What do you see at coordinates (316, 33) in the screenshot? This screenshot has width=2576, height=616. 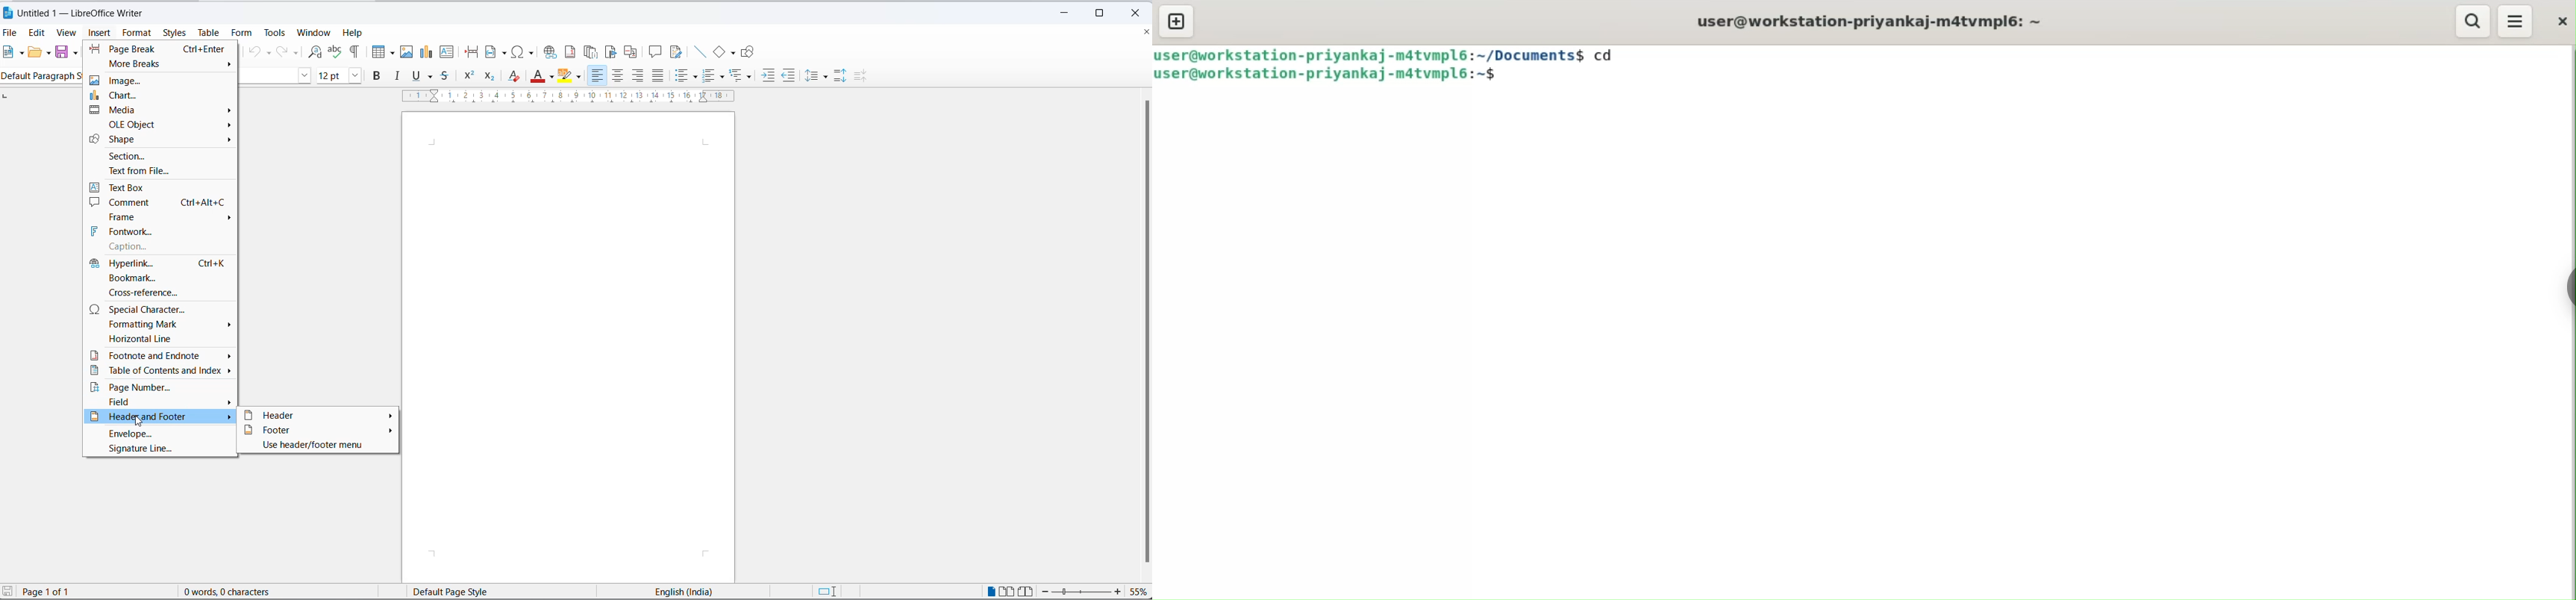 I see `window` at bounding box center [316, 33].